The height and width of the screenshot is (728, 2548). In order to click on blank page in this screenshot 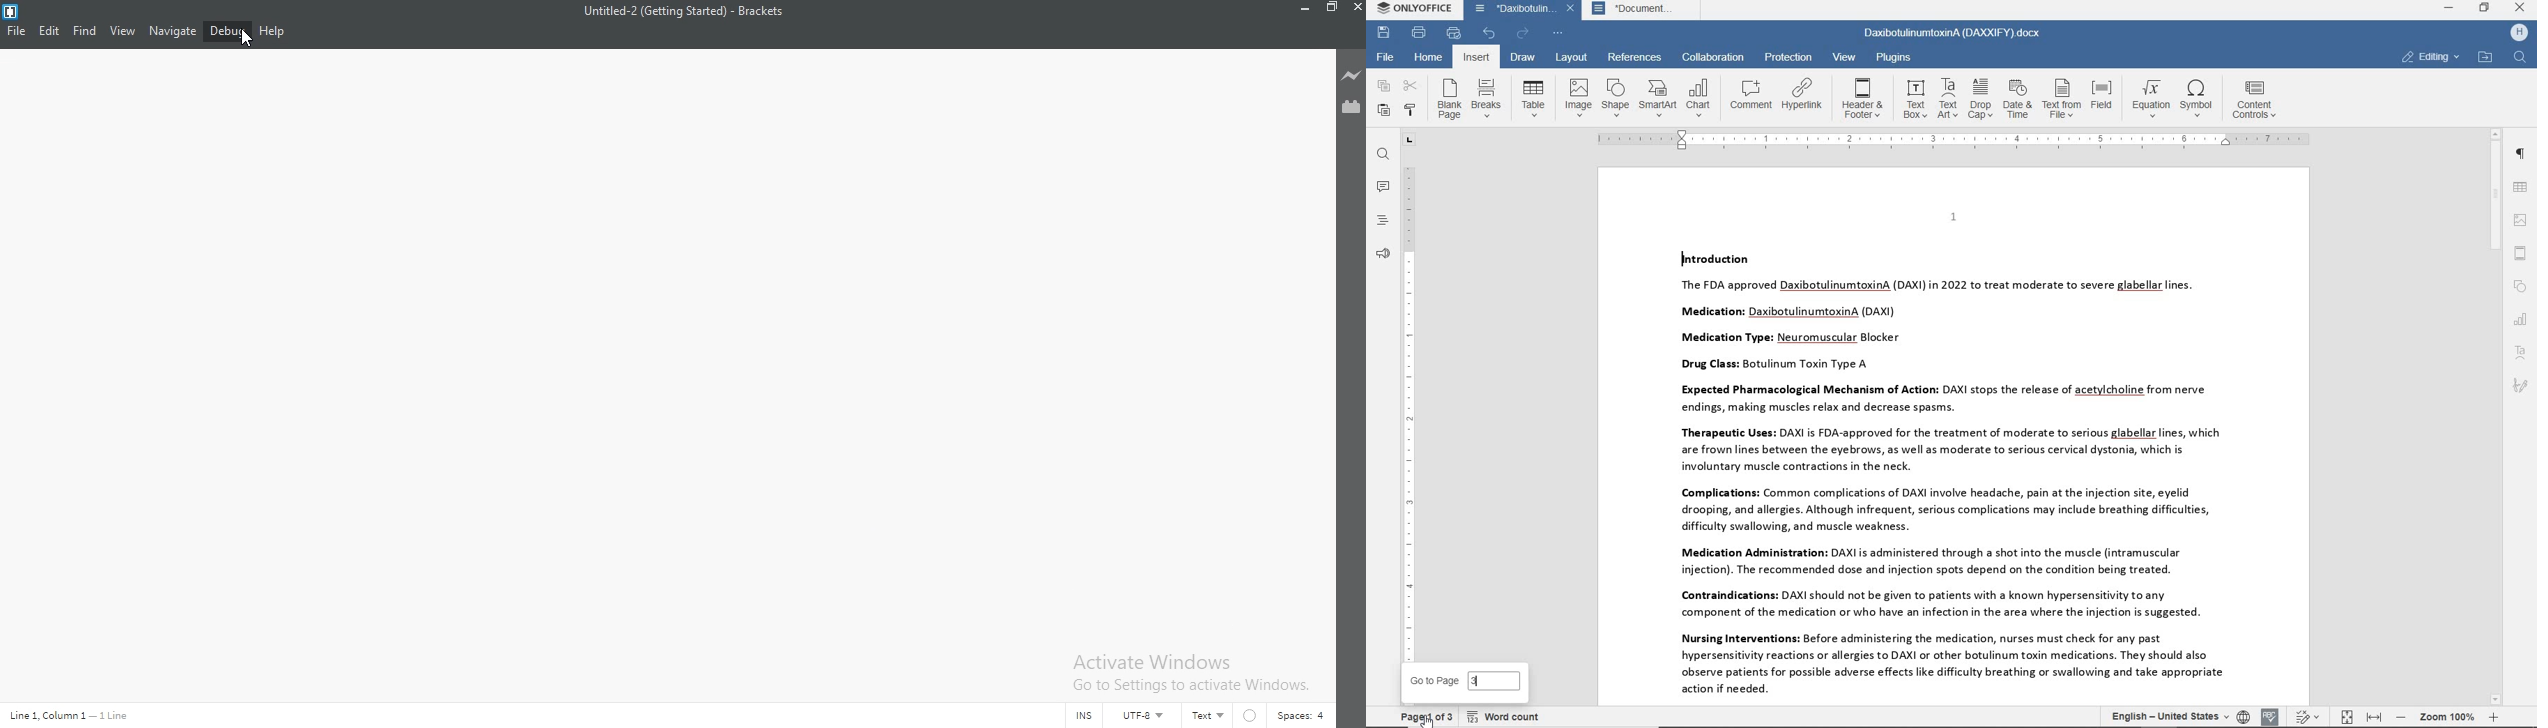, I will do `click(1448, 99)`.